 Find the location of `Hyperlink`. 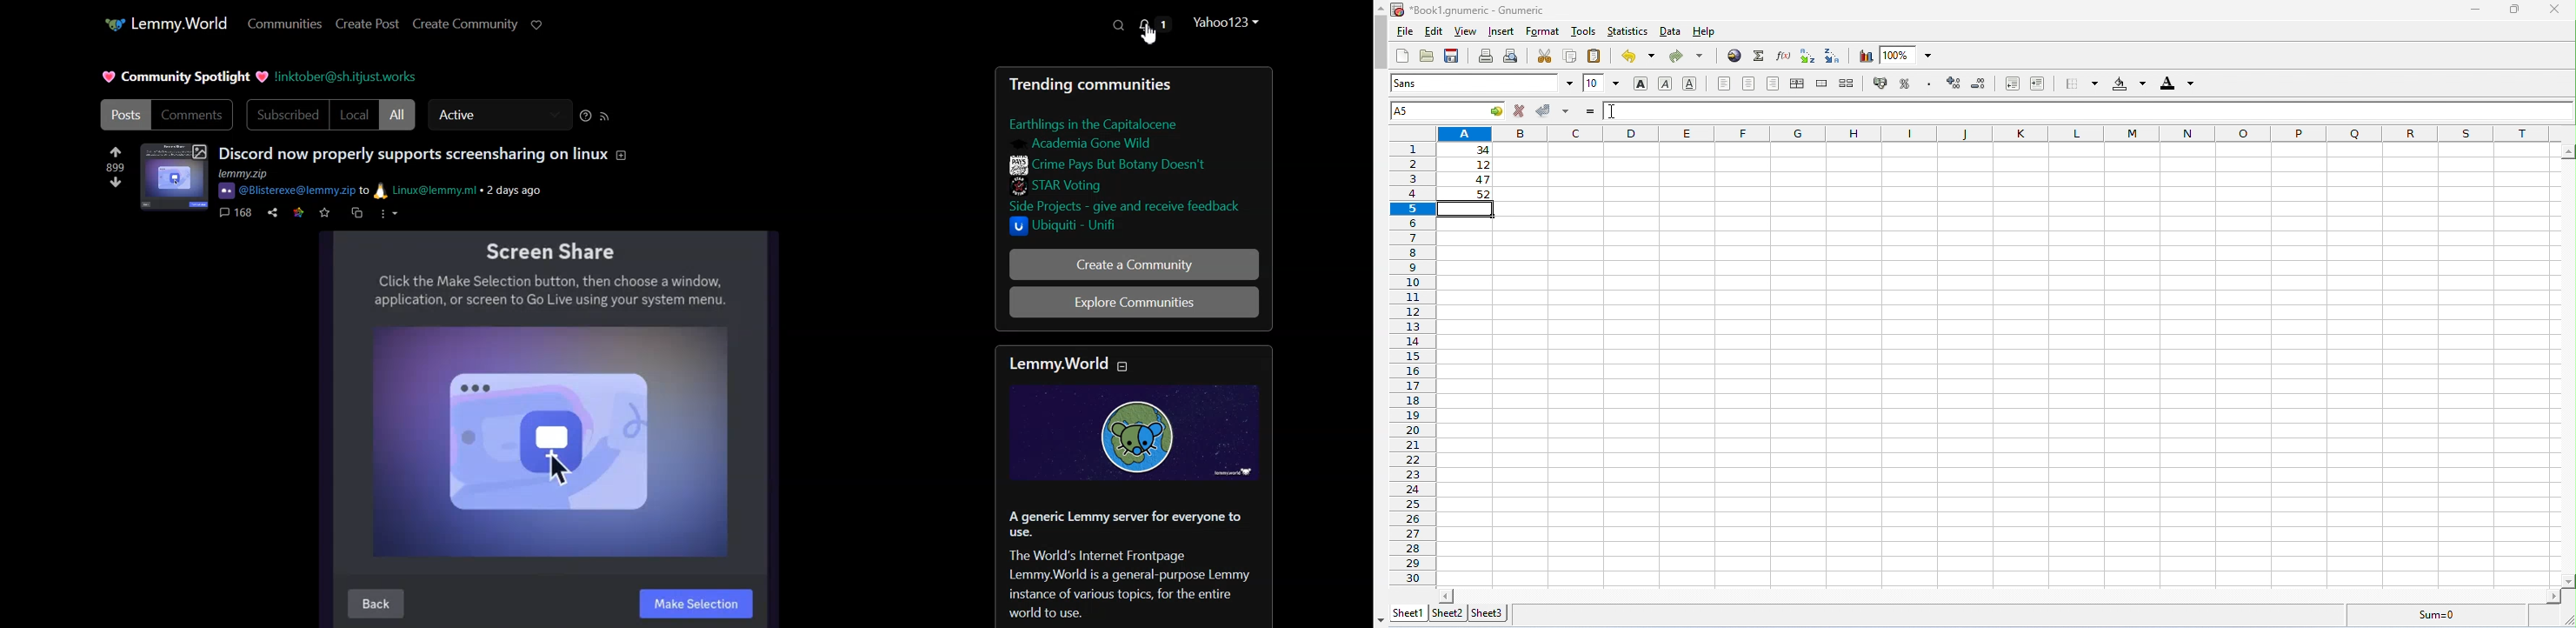

Hyperlink is located at coordinates (351, 76).